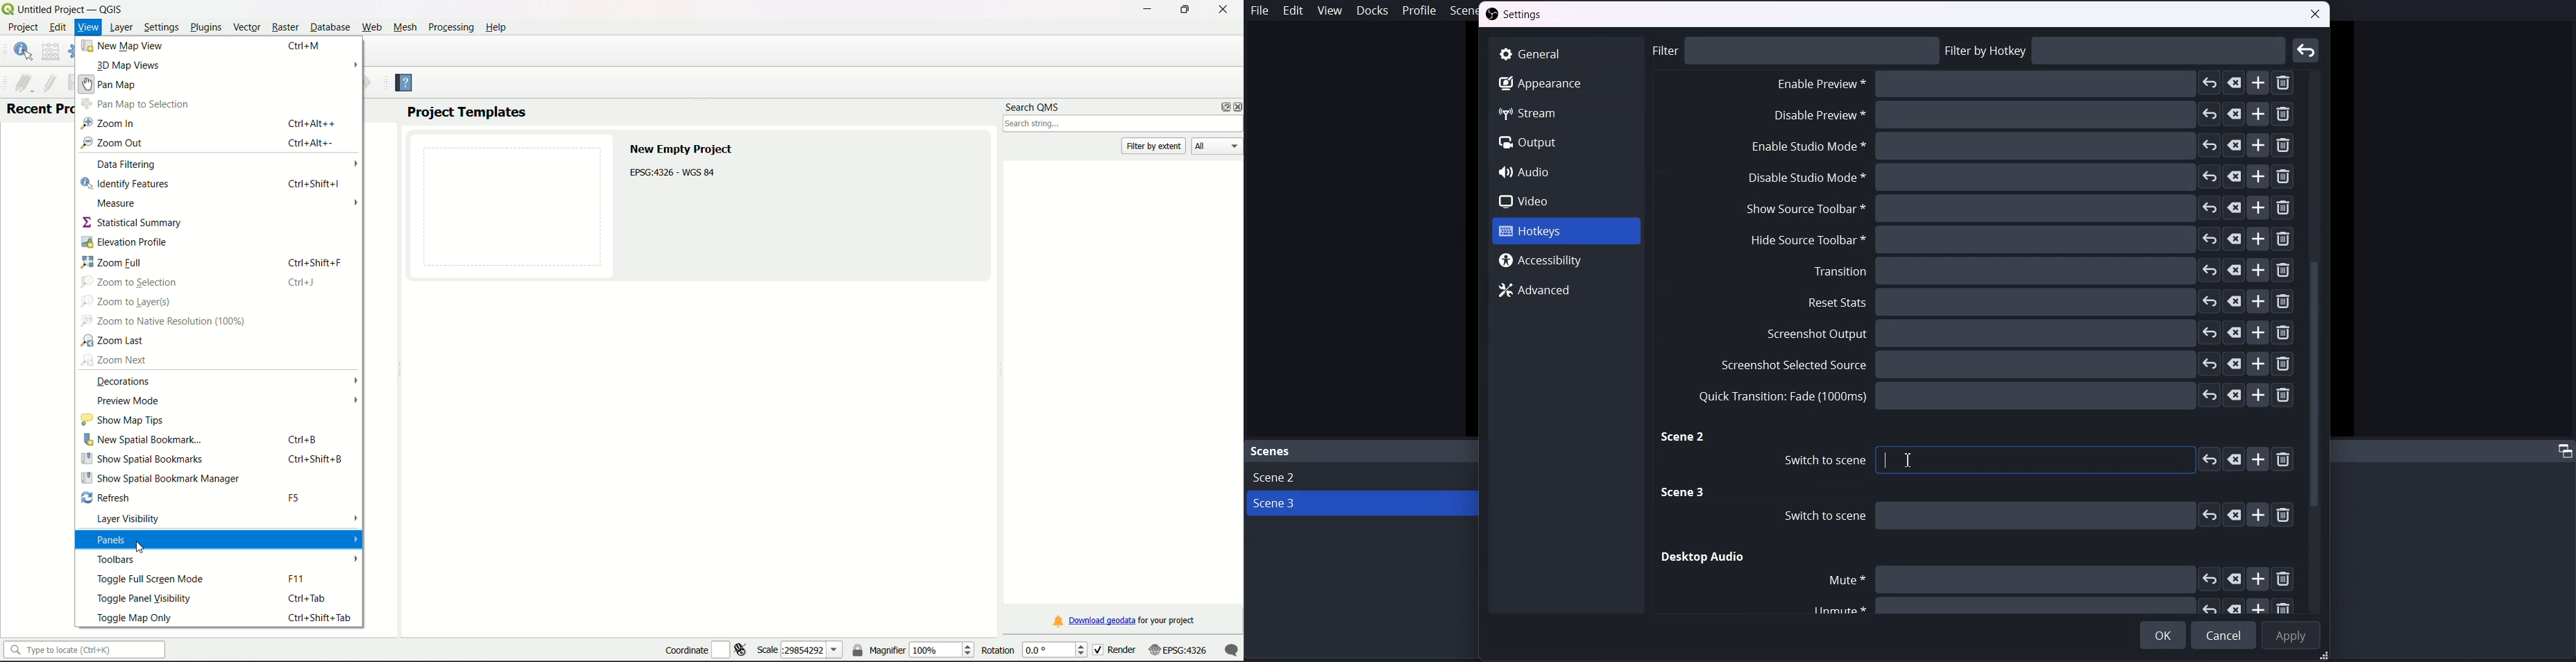  I want to click on toggle full screen mode, so click(150, 580).